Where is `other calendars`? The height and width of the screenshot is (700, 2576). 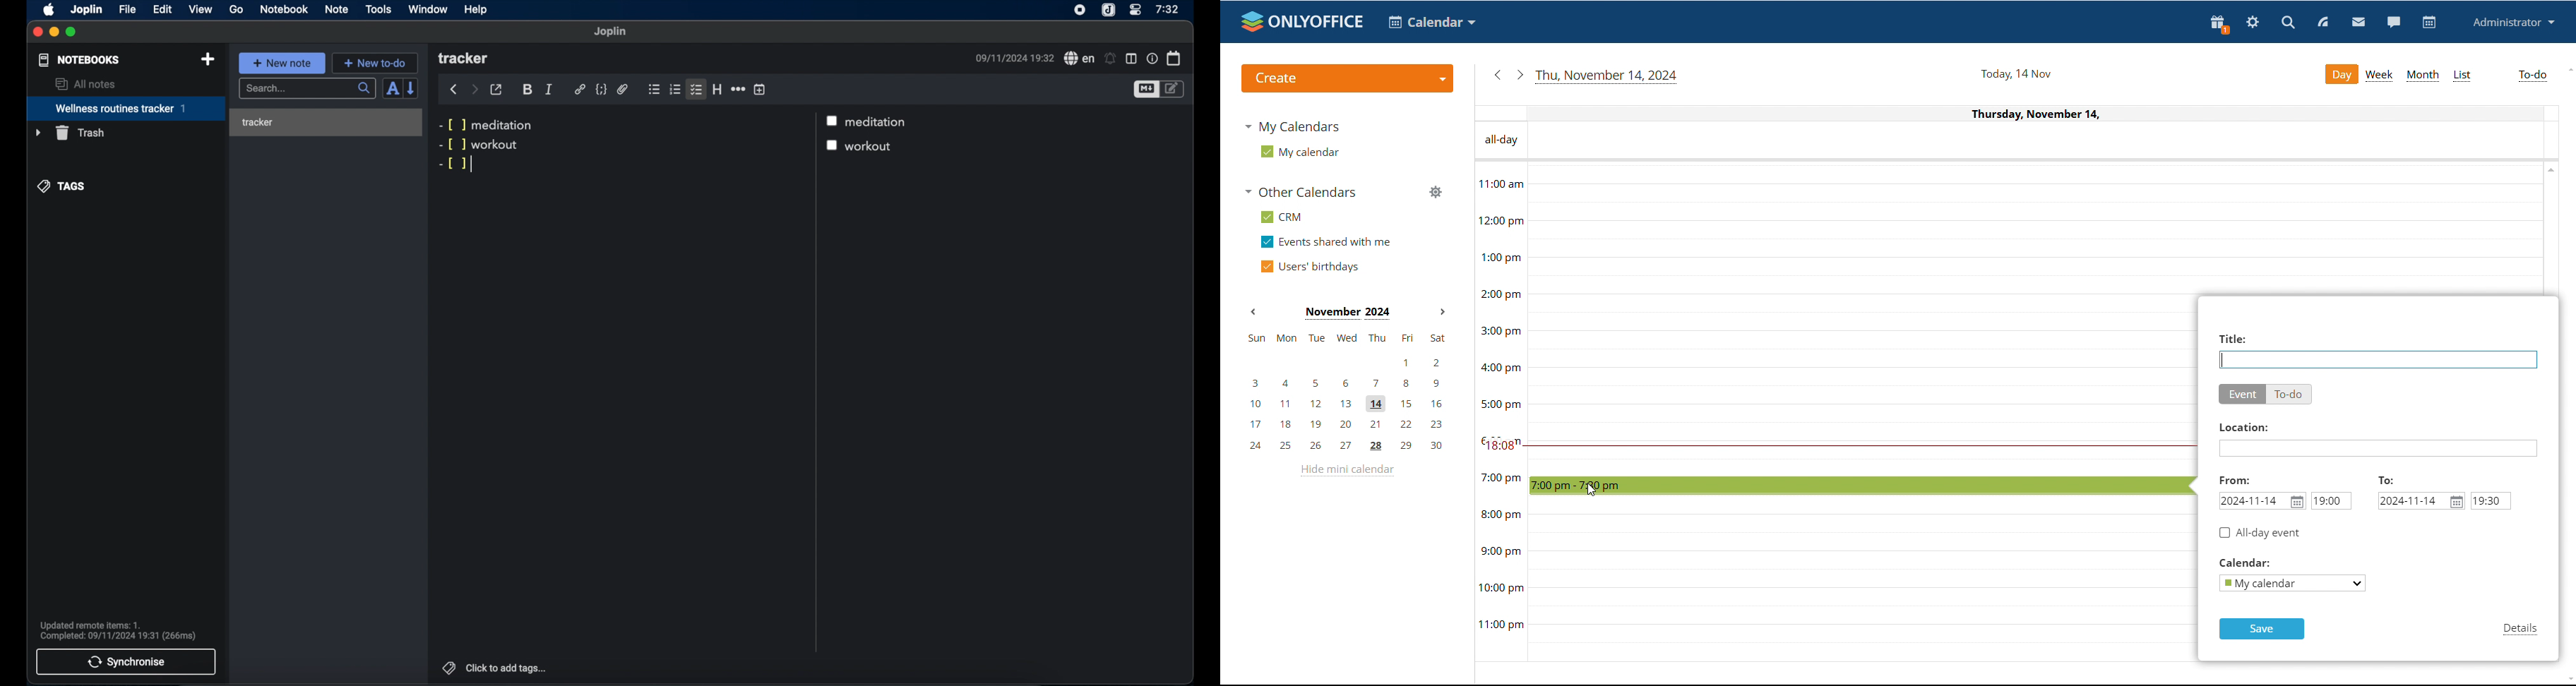
other calendars is located at coordinates (1301, 191).